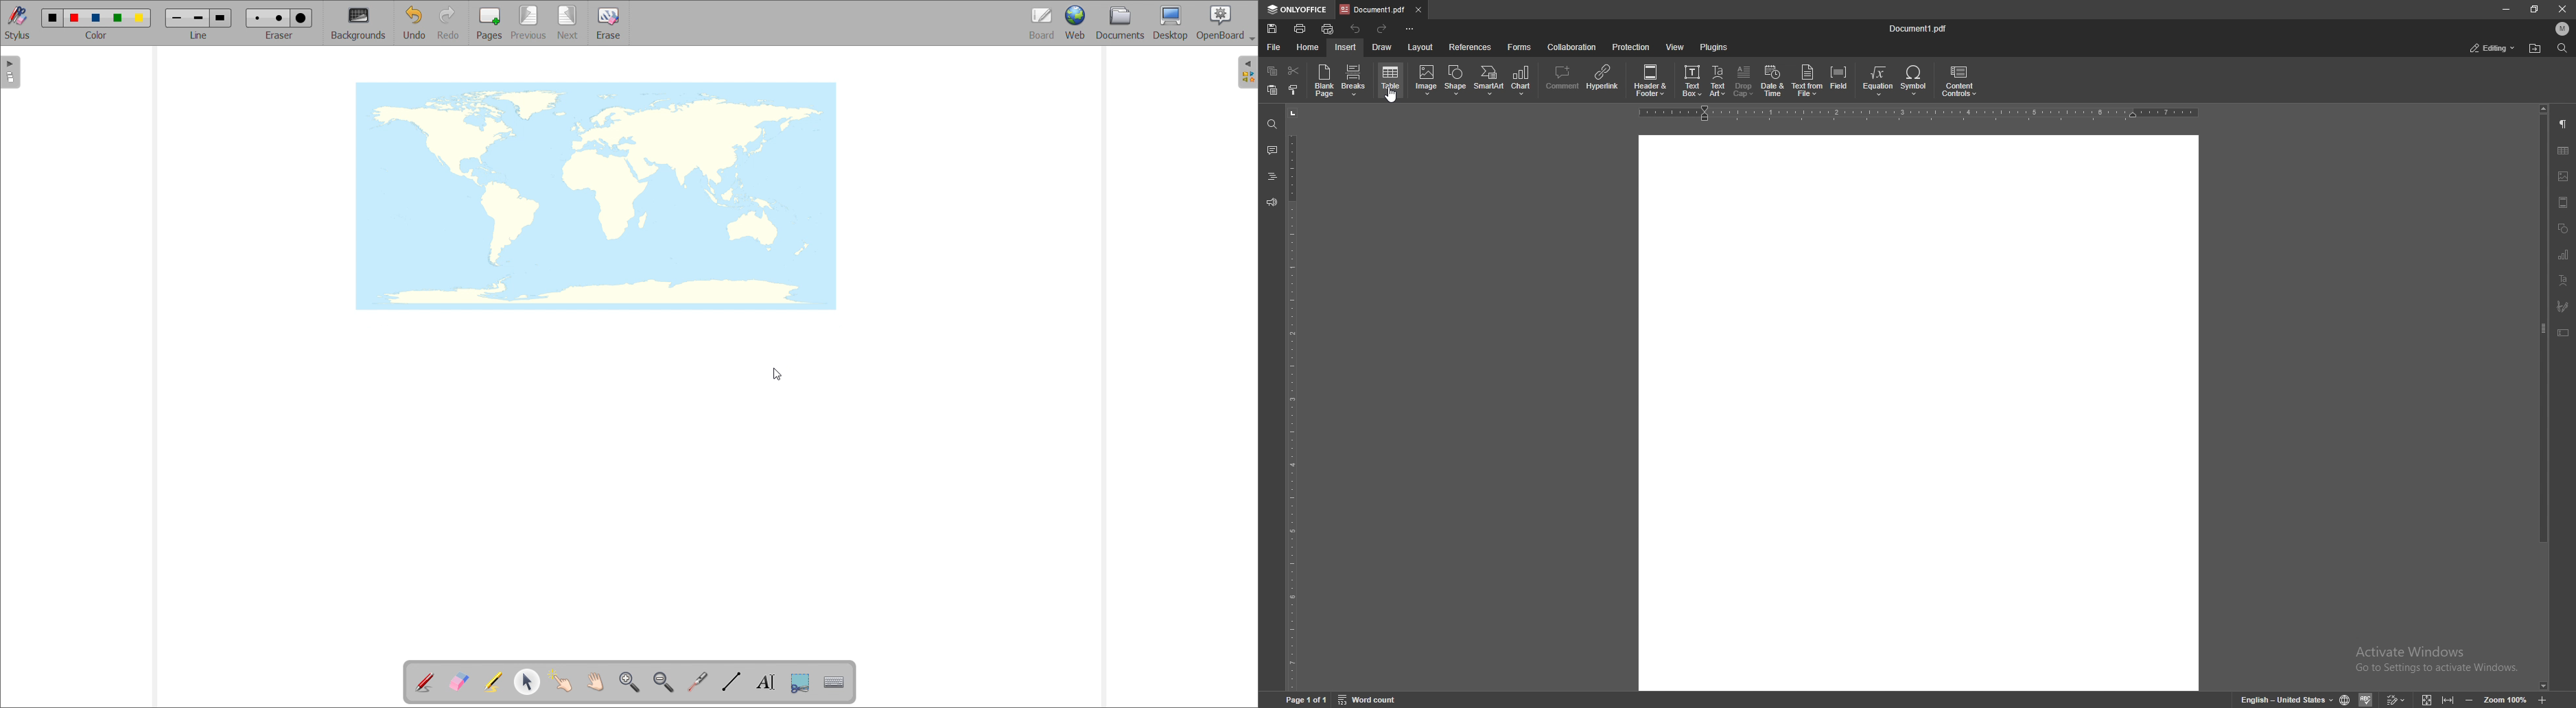 The image size is (2576, 728). Describe the element at coordinates (1373, 9) in the screenshot. I see `tab` at that location.